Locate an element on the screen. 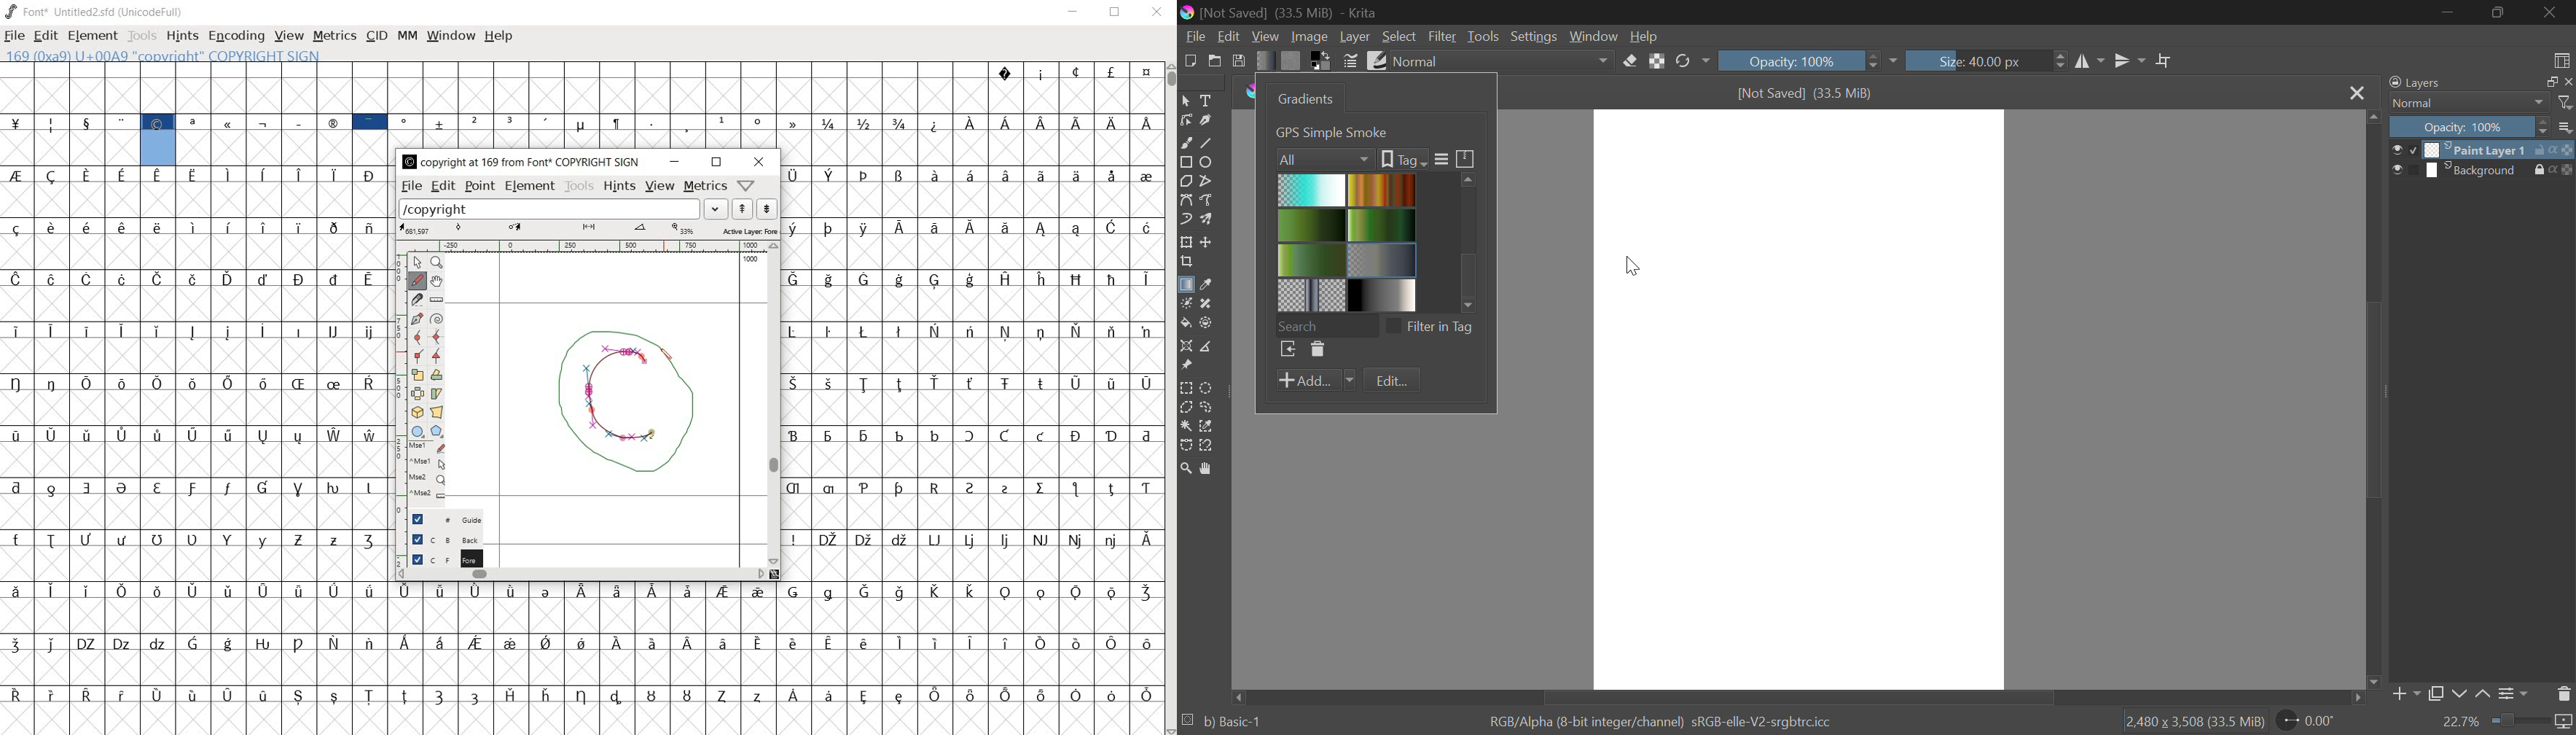 The width and height of the screenshot is (2576, 756). Bezier Curve is located at coordinates (1186, 200).